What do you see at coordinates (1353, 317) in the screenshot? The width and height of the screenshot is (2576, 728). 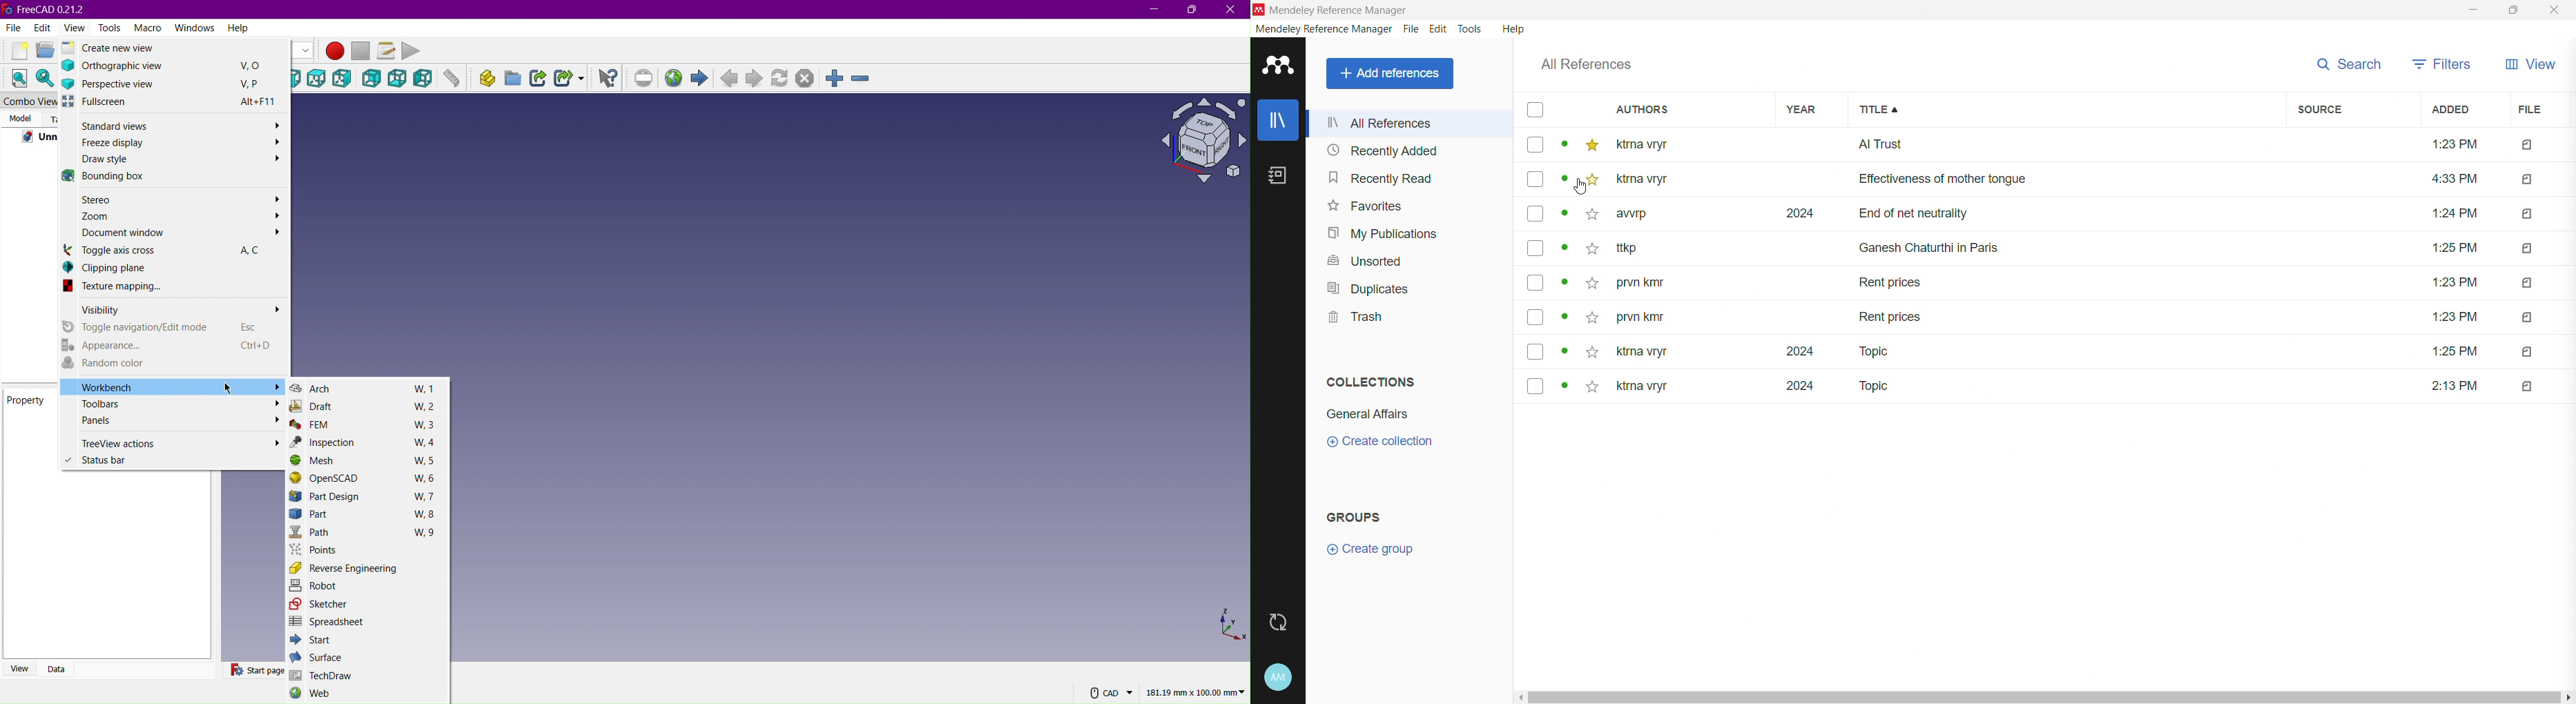 I see `Trash` at bounding box center [1353, 317].